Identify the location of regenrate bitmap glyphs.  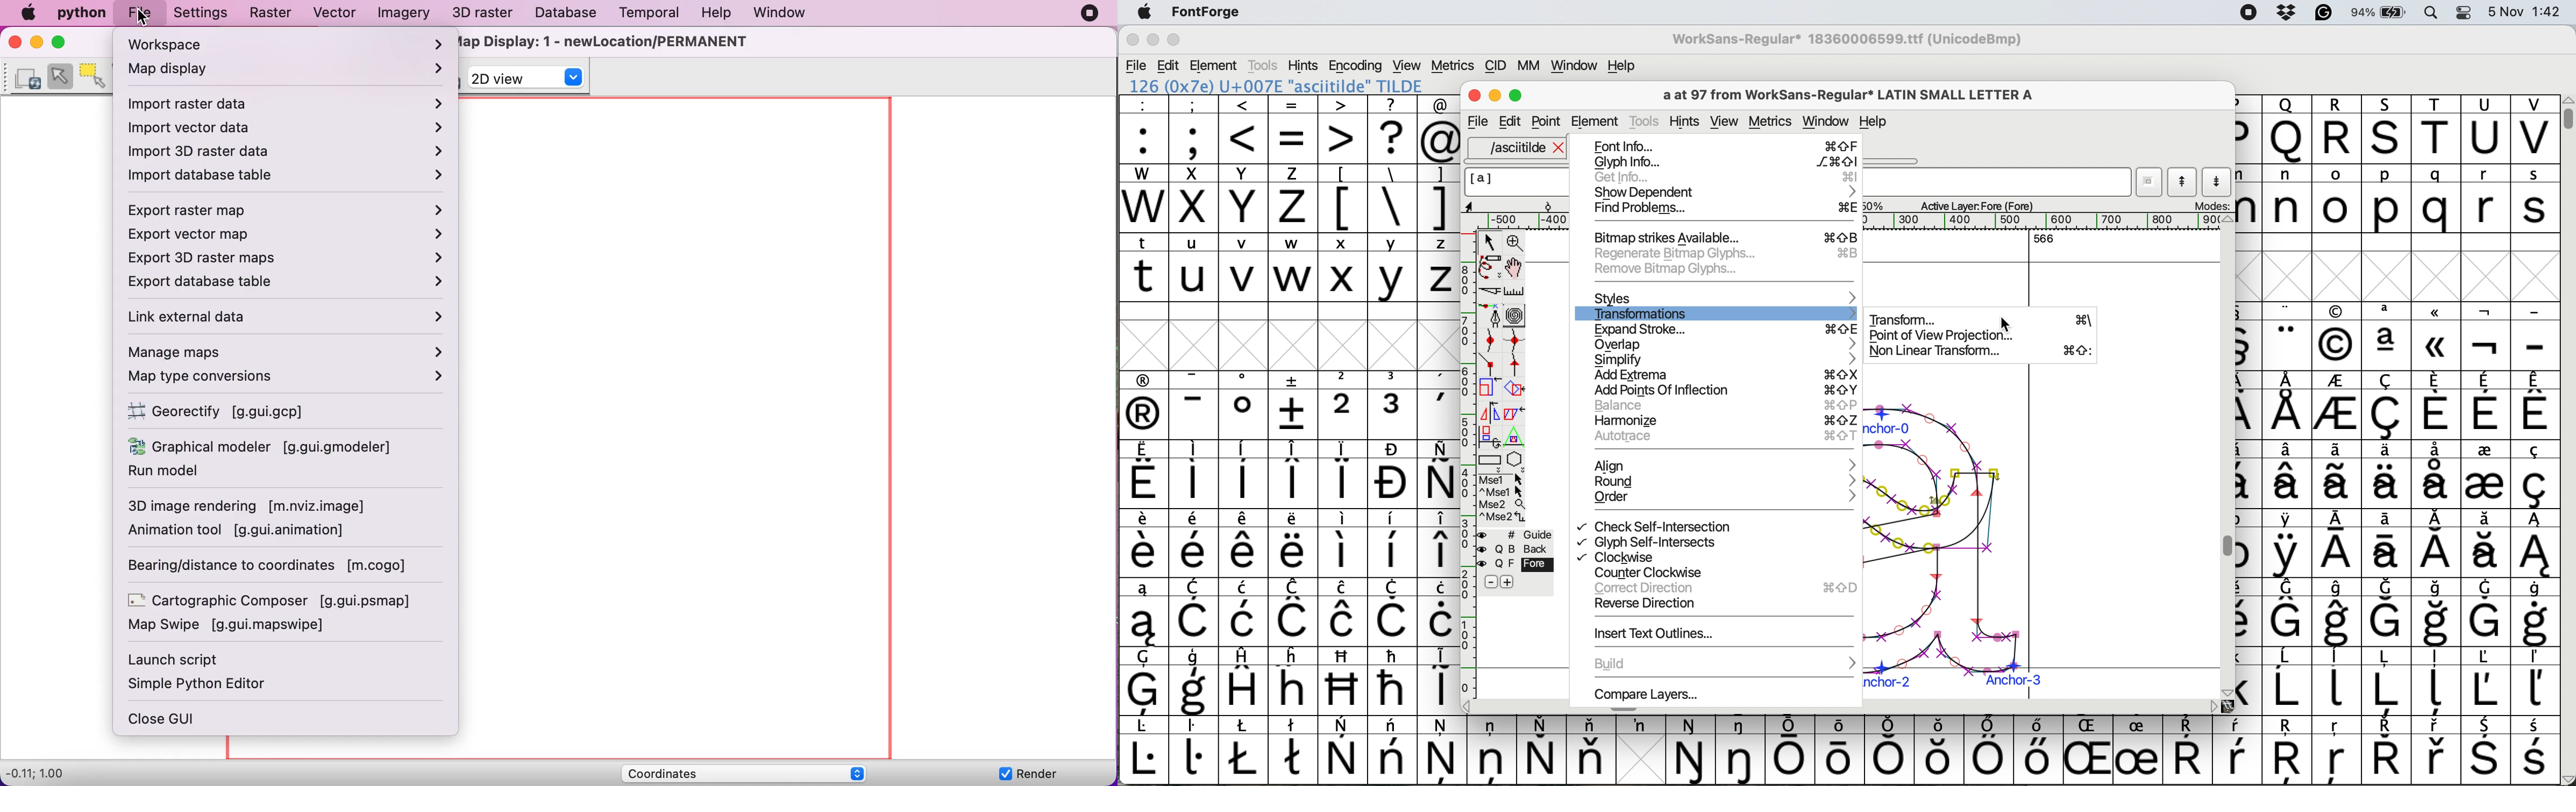
(1723, 253).